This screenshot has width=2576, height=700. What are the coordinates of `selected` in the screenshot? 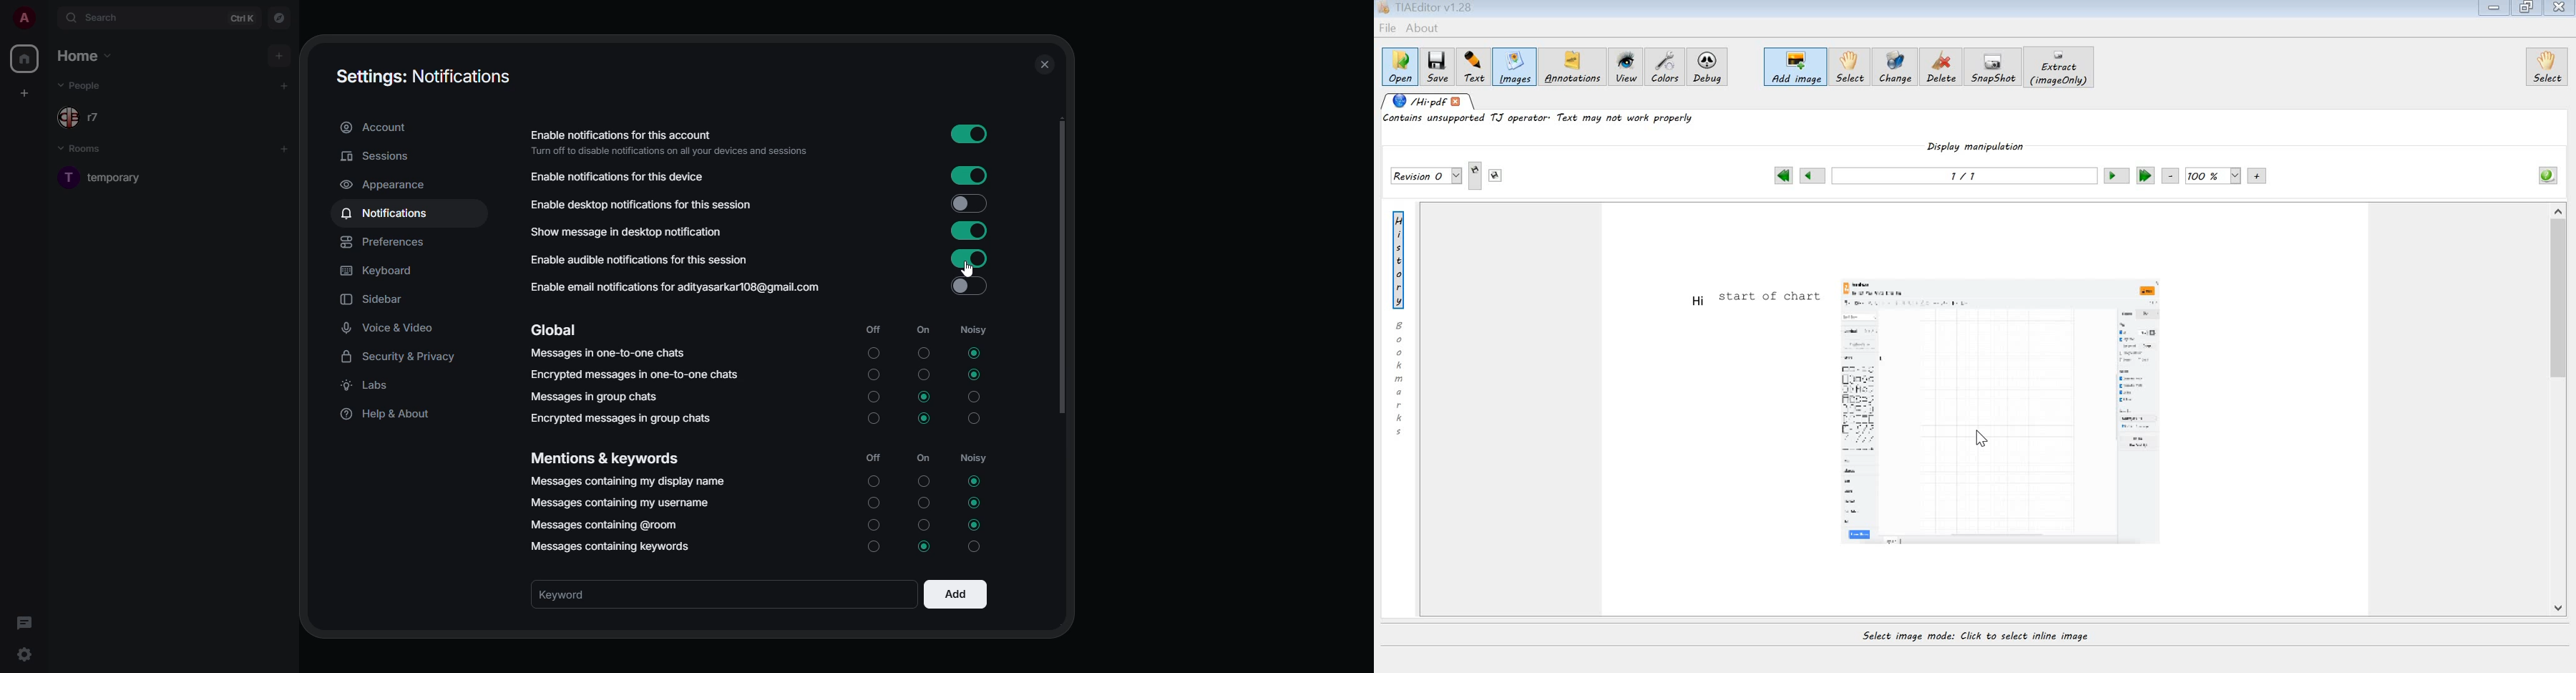 It's located at (975, 482).